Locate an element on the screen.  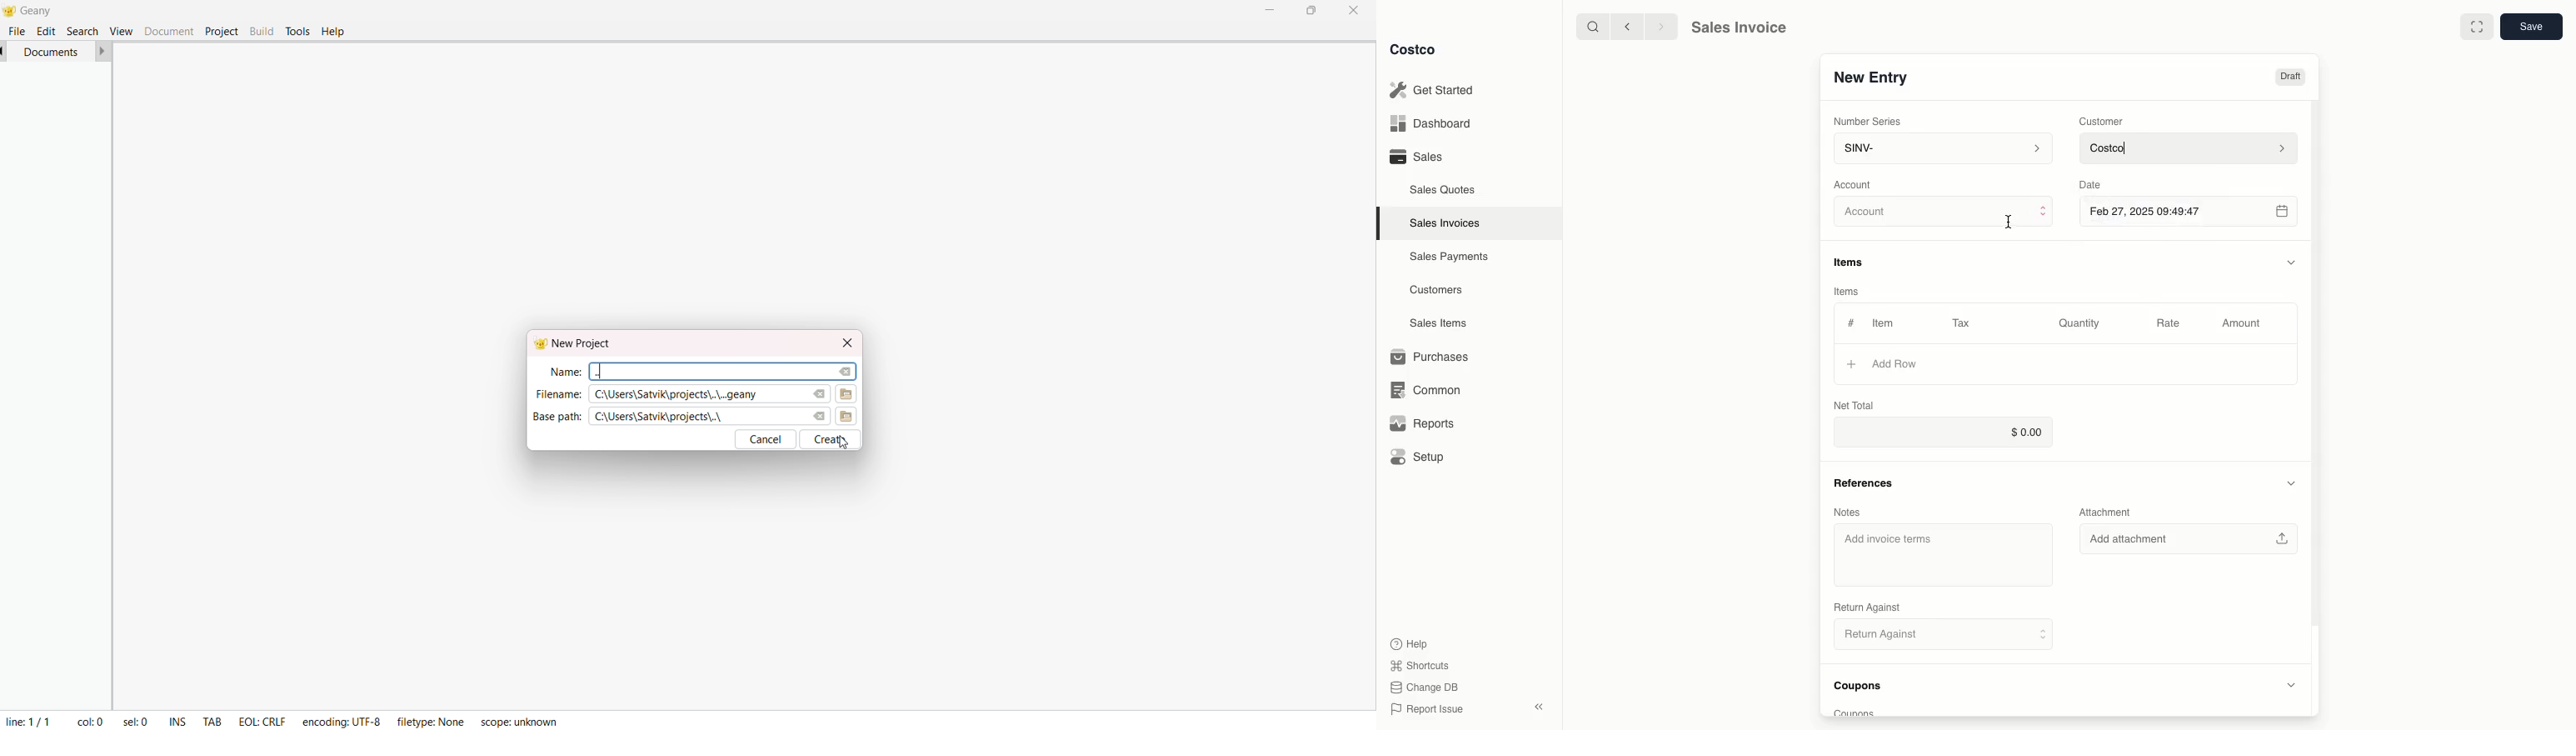
maximize is located at coordinates (1311, 11).